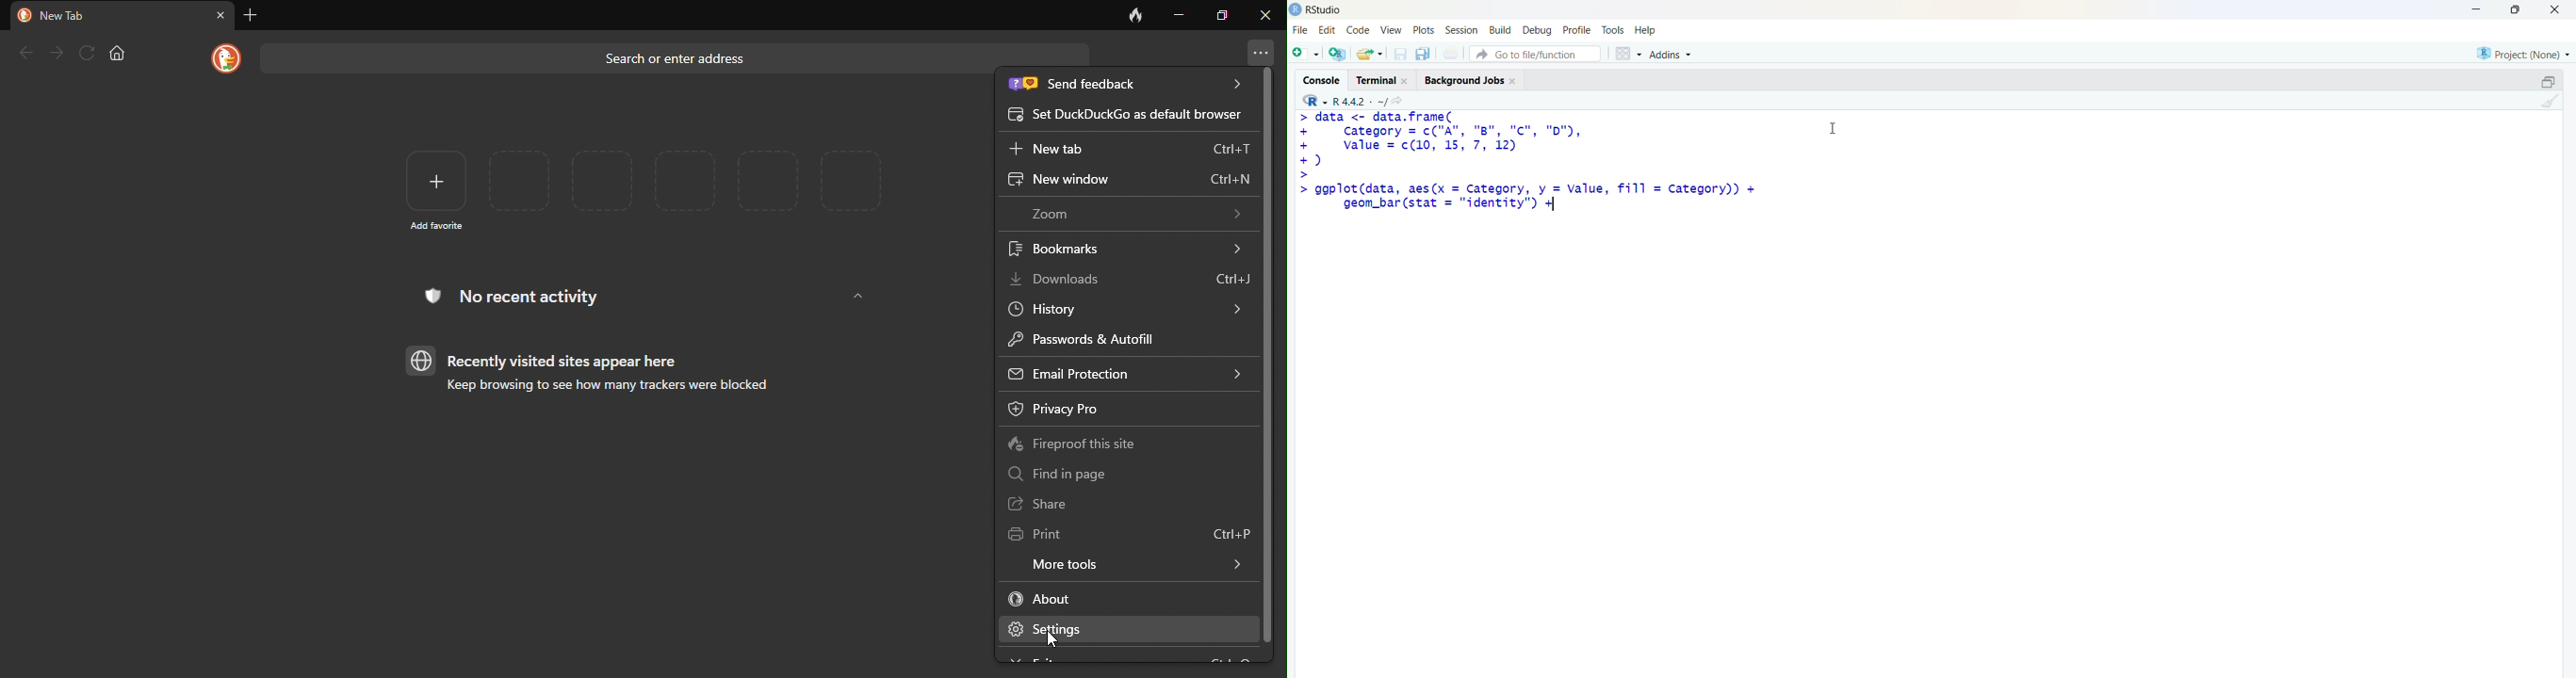  What do you see at coordinates (1328, 10) in the screenshot?
I see `Rstudio` at bounding box center [1328, 10].